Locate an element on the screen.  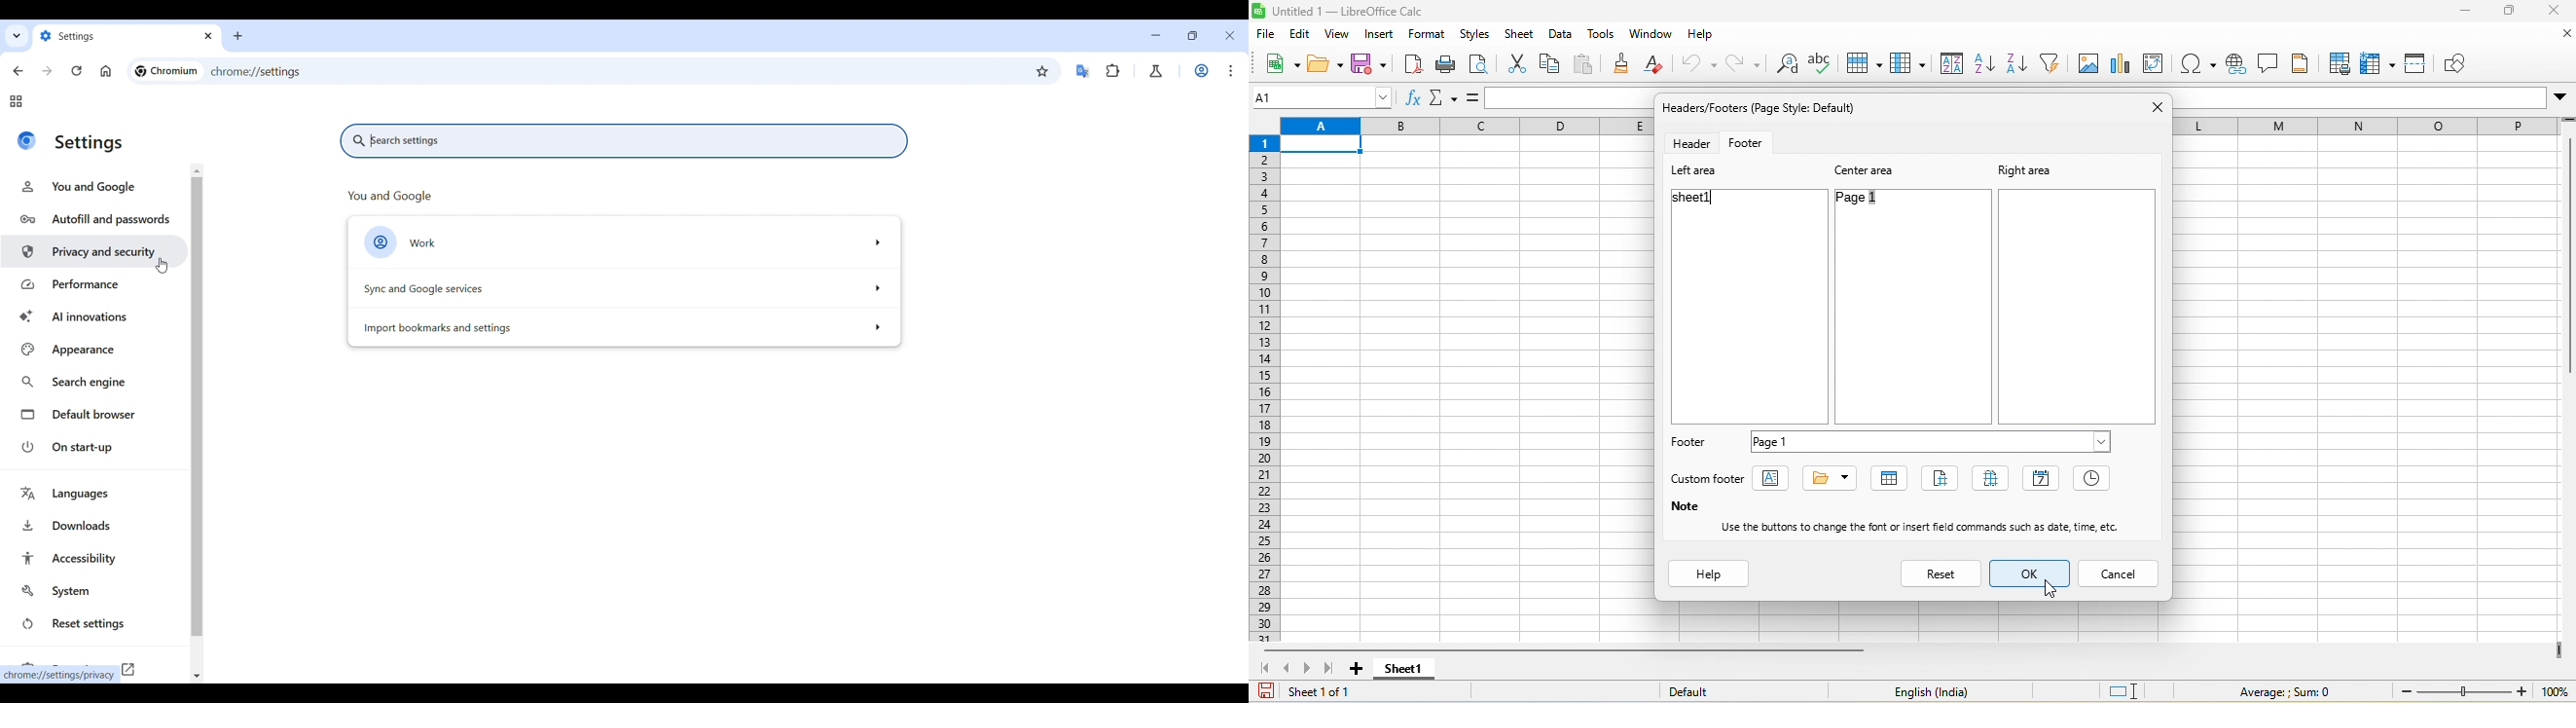
next sheet is located at coordinates (1310, 668).